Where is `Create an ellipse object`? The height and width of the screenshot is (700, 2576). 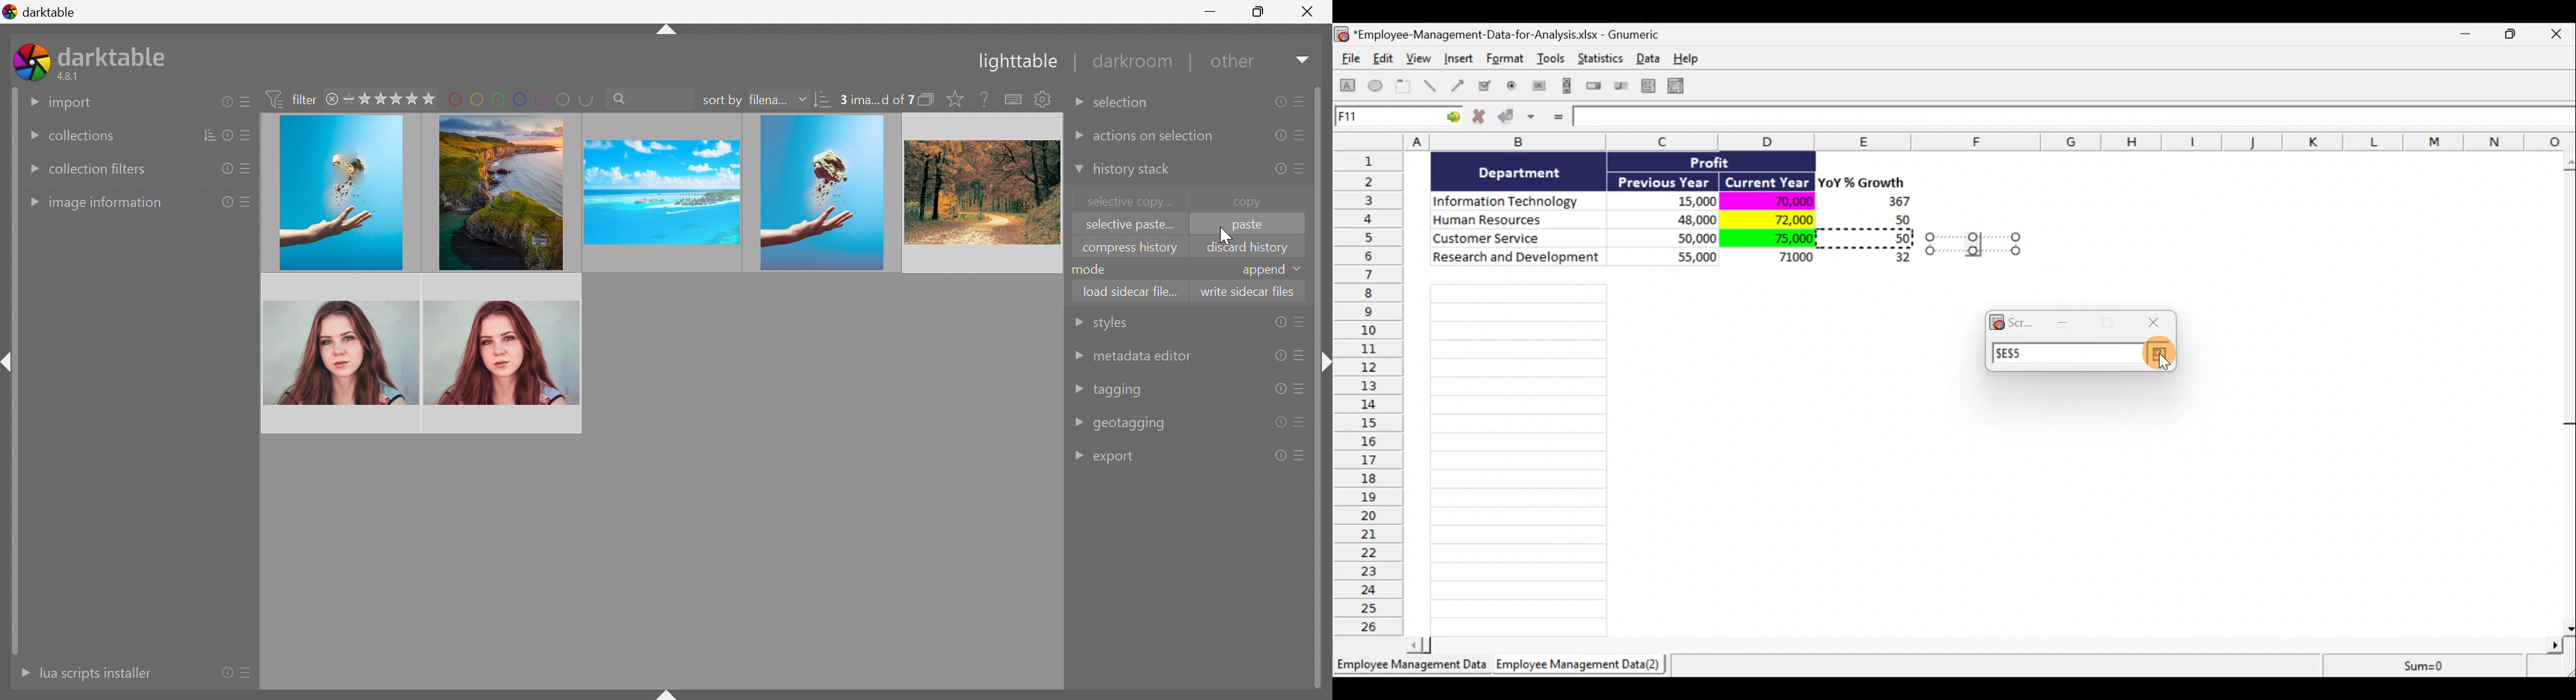 Create an ellipse object is located at coordinates (1376, 86).